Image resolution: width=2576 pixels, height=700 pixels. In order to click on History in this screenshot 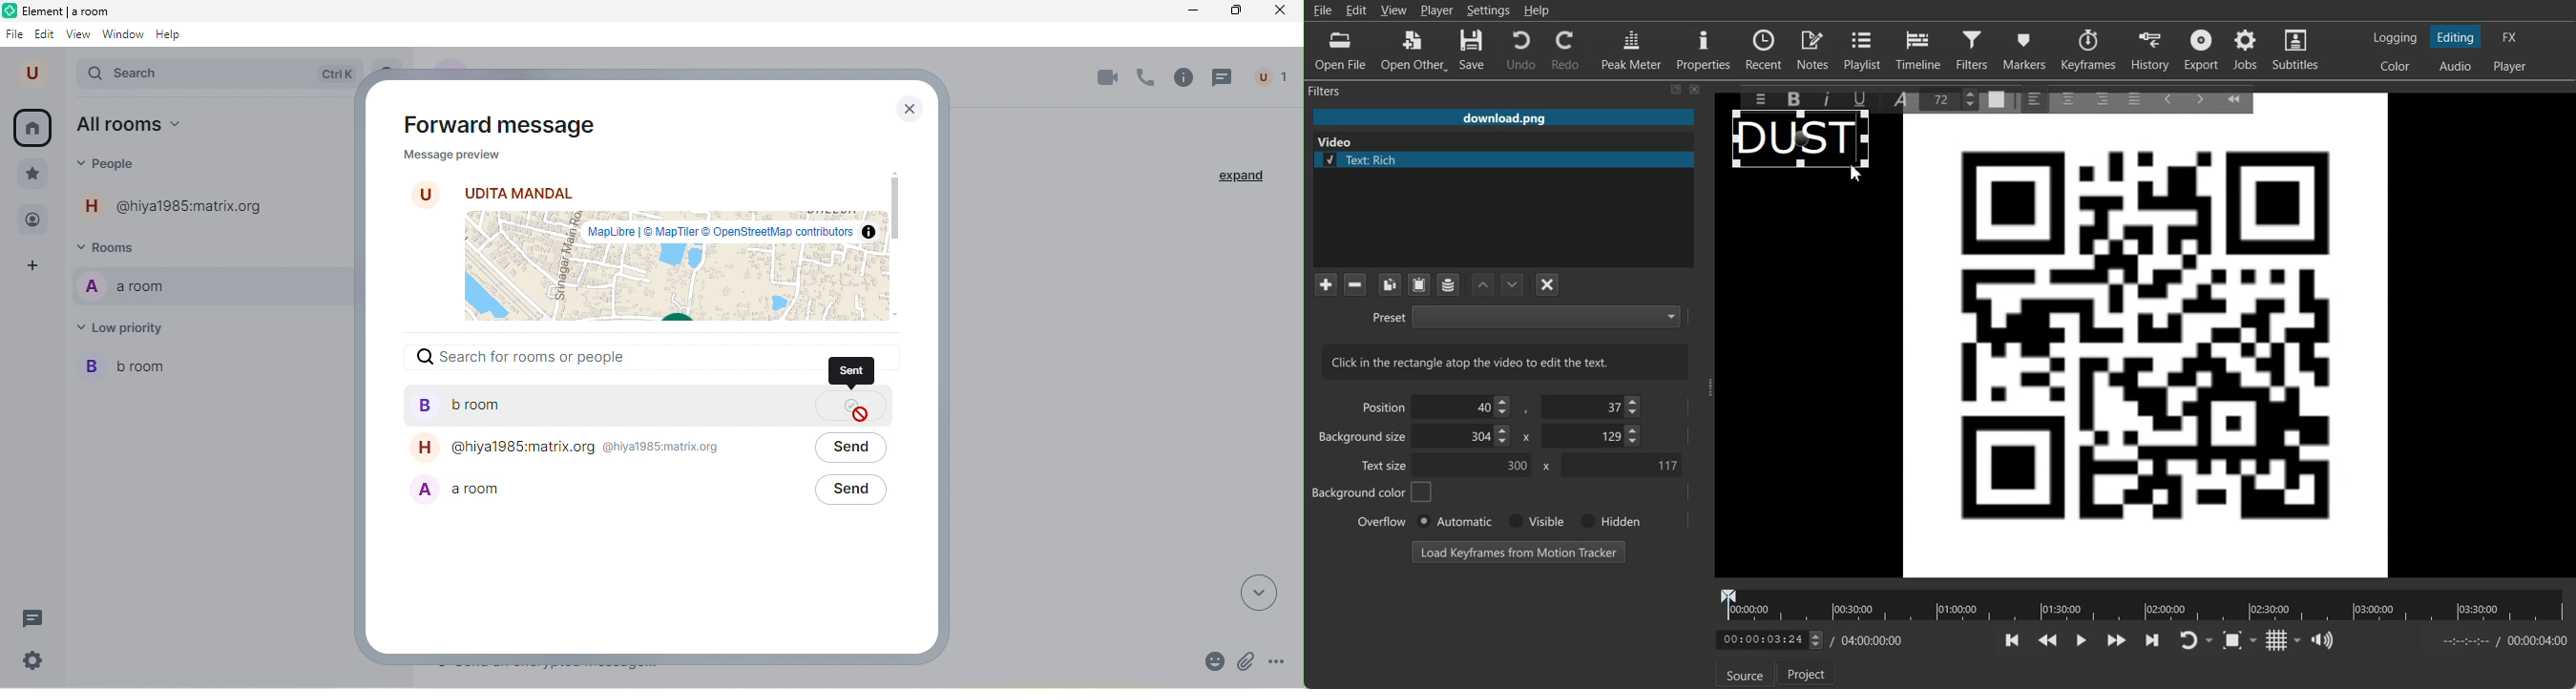, I will do `click(2152, 50)`.